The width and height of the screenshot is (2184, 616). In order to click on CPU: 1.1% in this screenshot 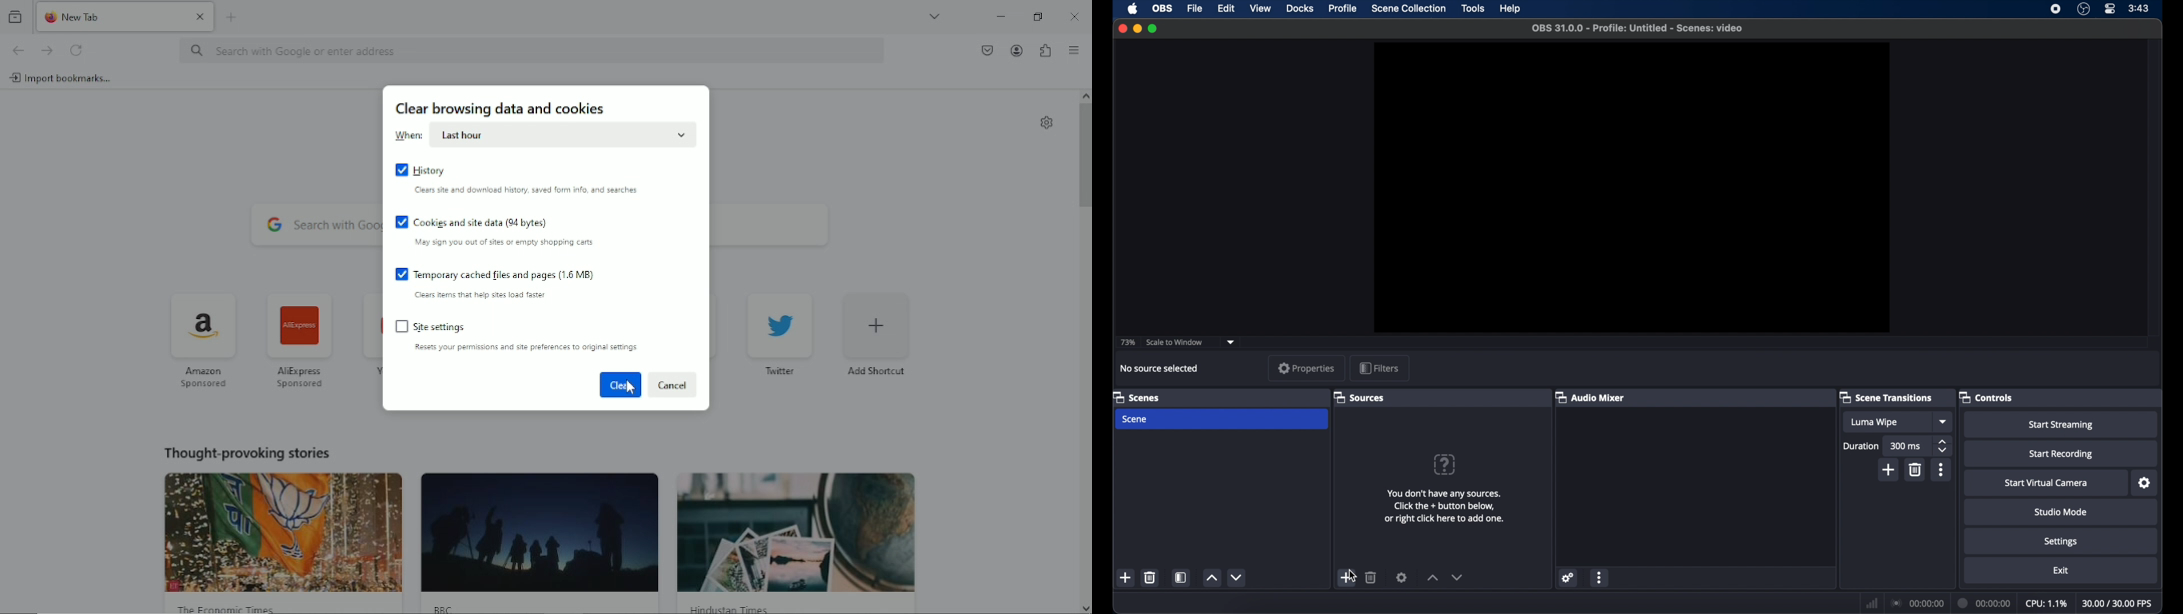, I will do `click(2046, 604)`.